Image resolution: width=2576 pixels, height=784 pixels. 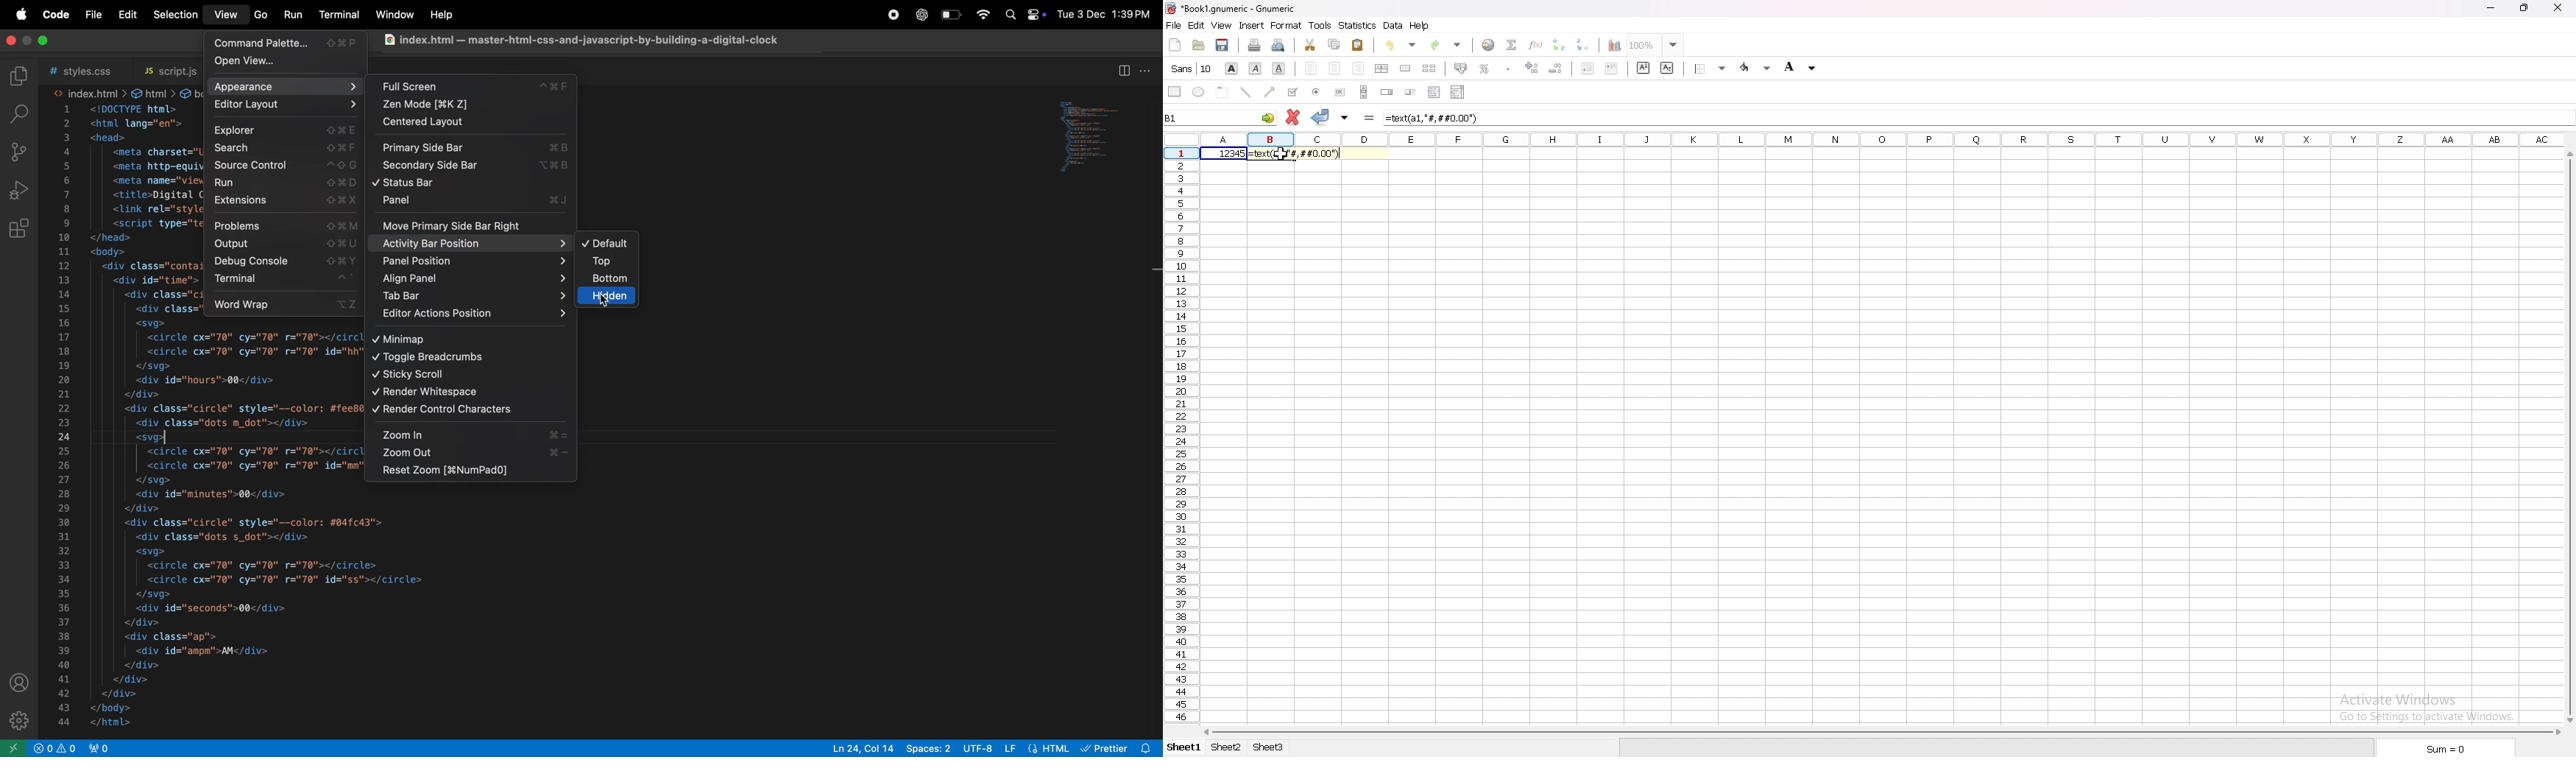 I want to click on paste, so click(x=1358, y=45).